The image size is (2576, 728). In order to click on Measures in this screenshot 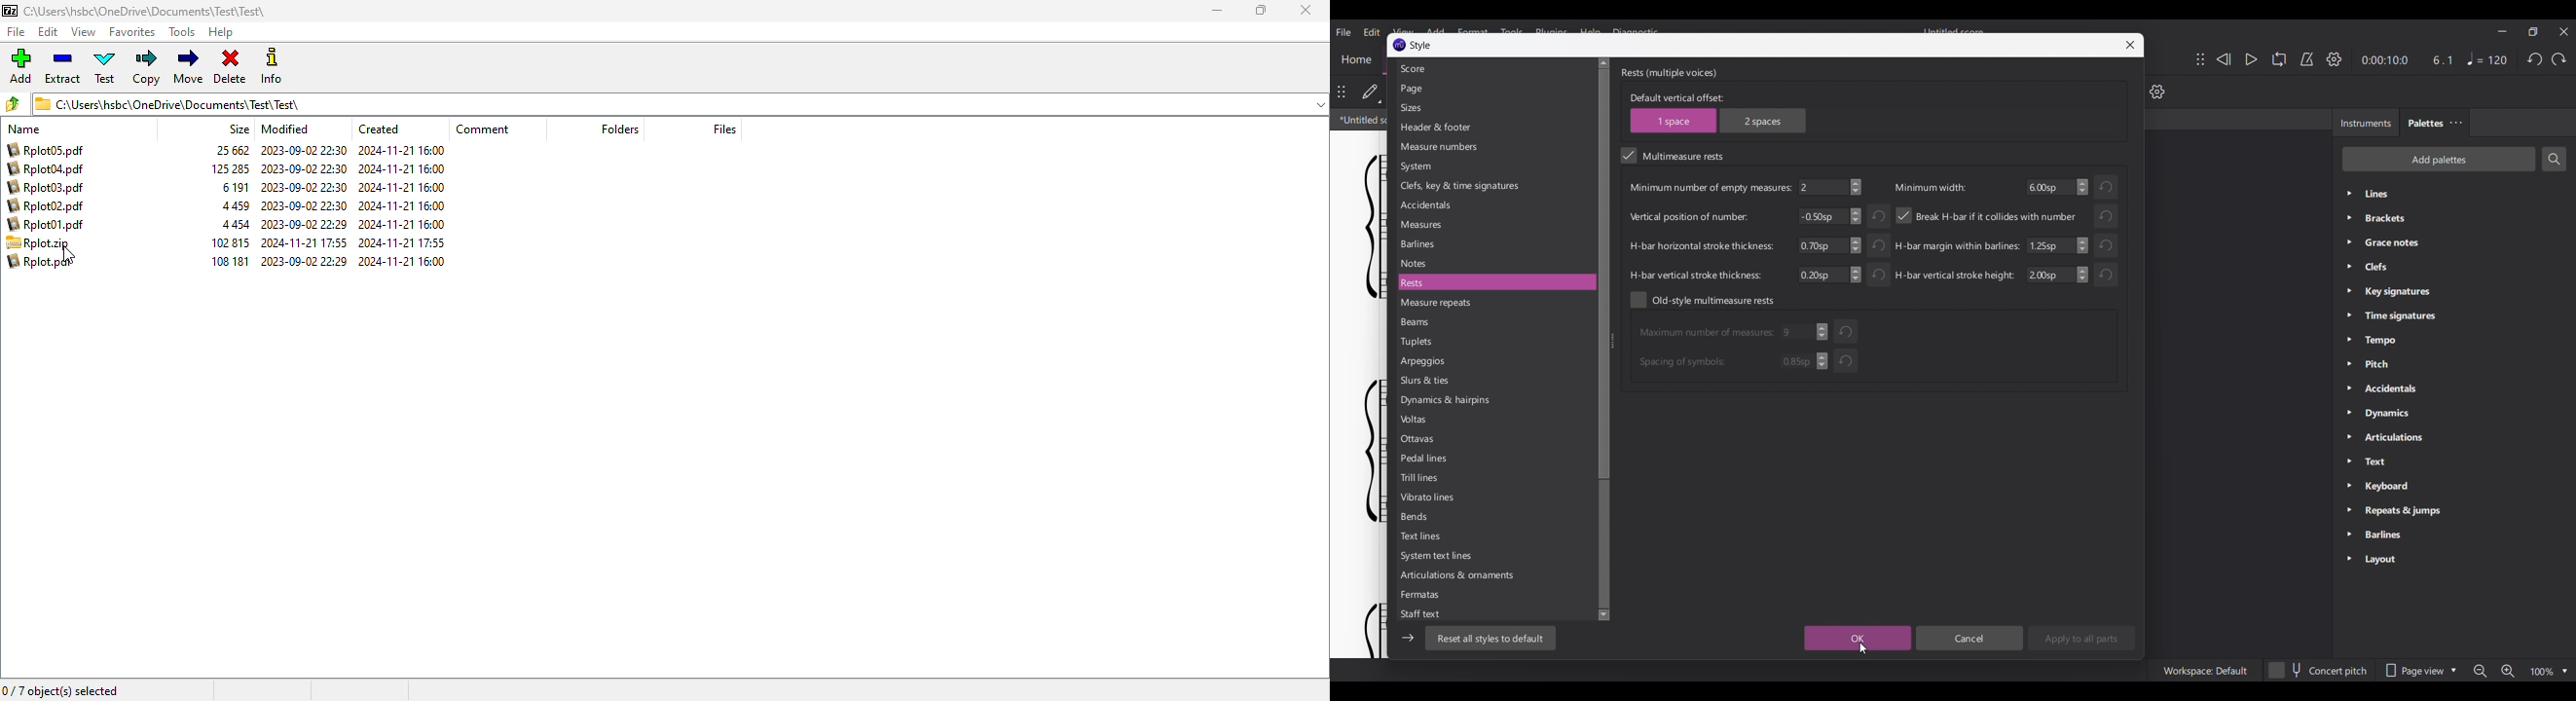, I will do `click(1495, 225)`.